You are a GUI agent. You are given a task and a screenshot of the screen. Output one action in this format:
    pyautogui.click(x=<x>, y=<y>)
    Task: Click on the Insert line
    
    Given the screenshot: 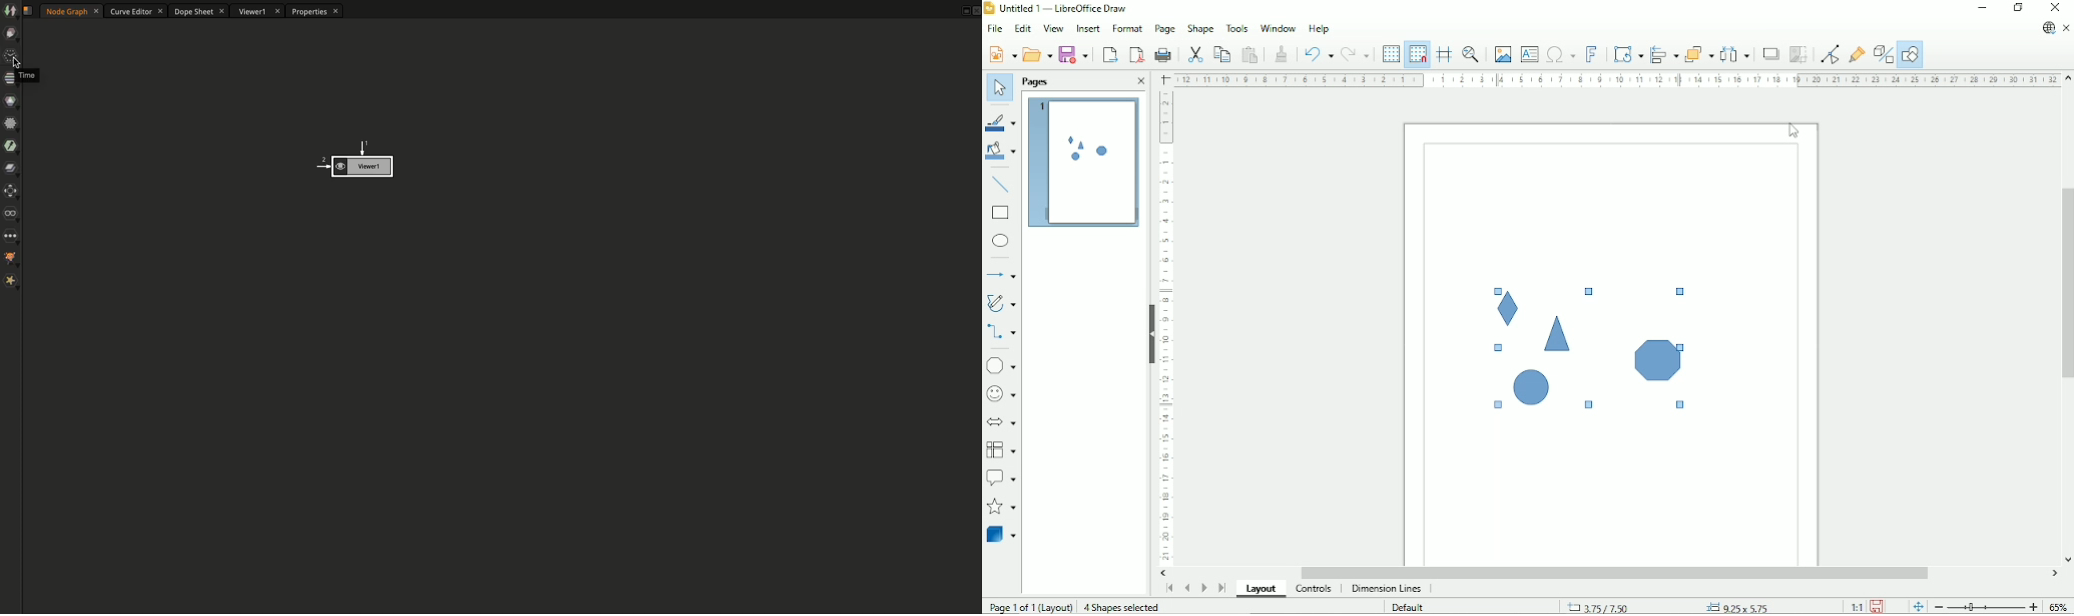 What is the action you would take?
    pyautogui.click(x=1001, y=186)
    